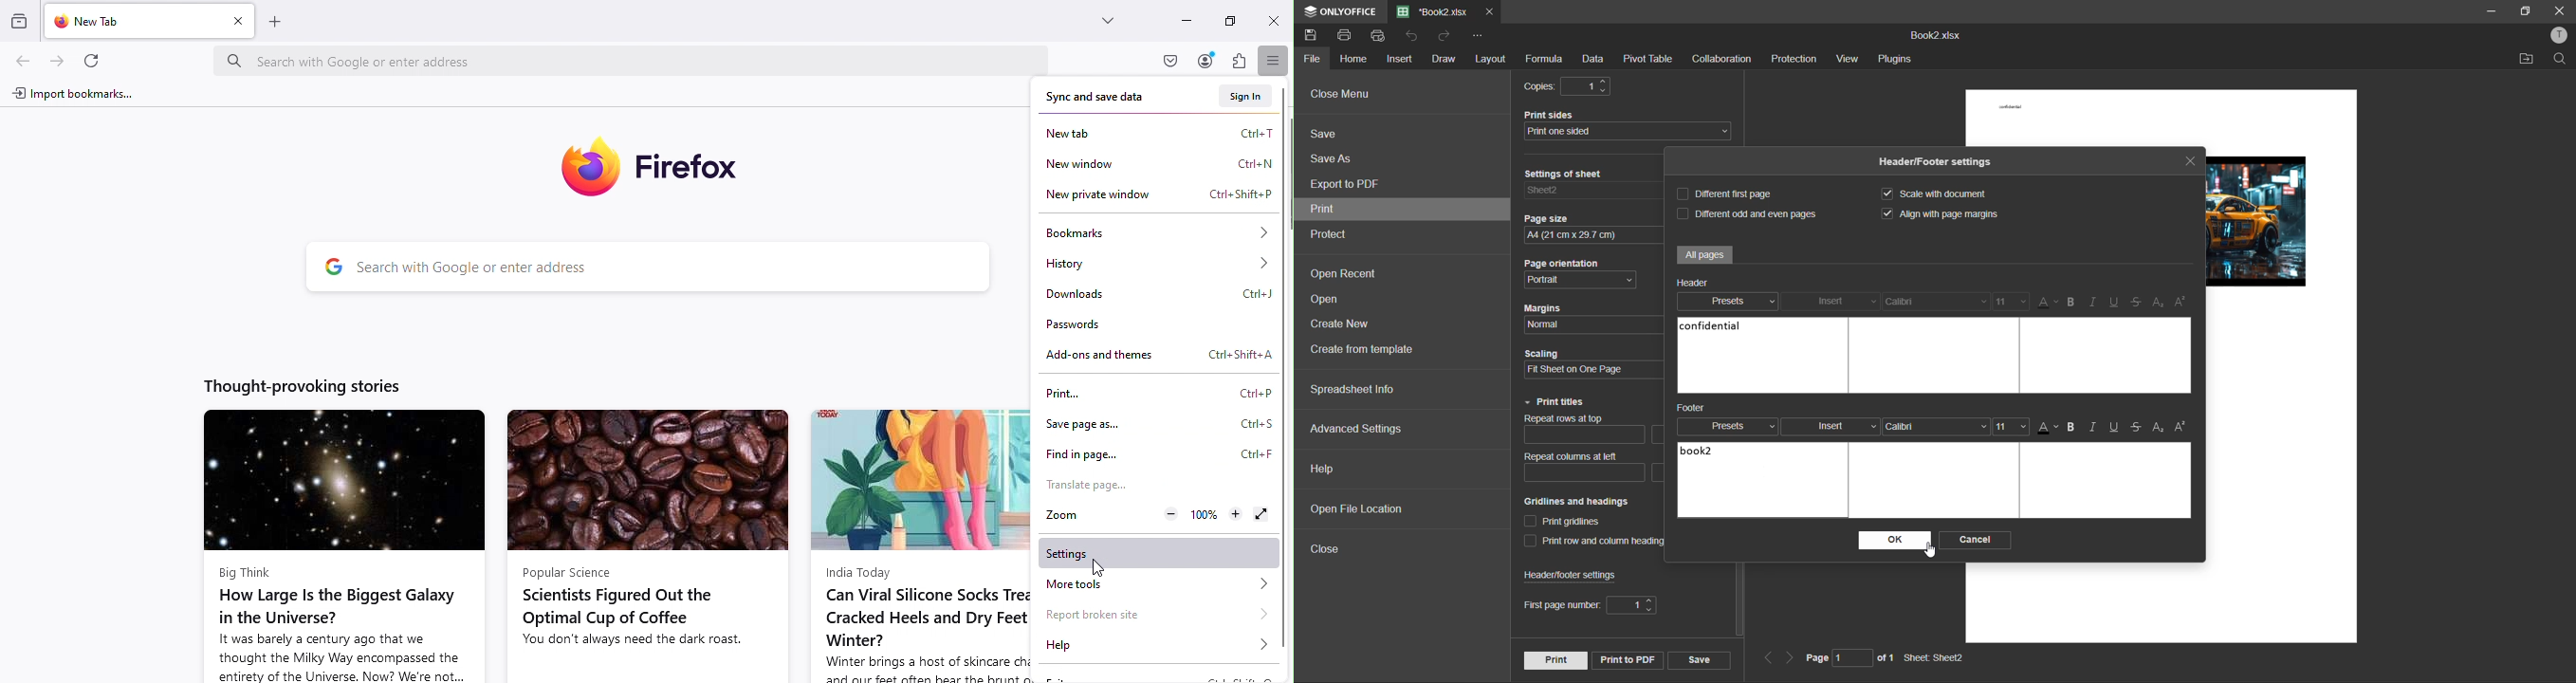  Describe the element at coordinates (1931, 549) in the screenshot. I see `cursor` at that location.